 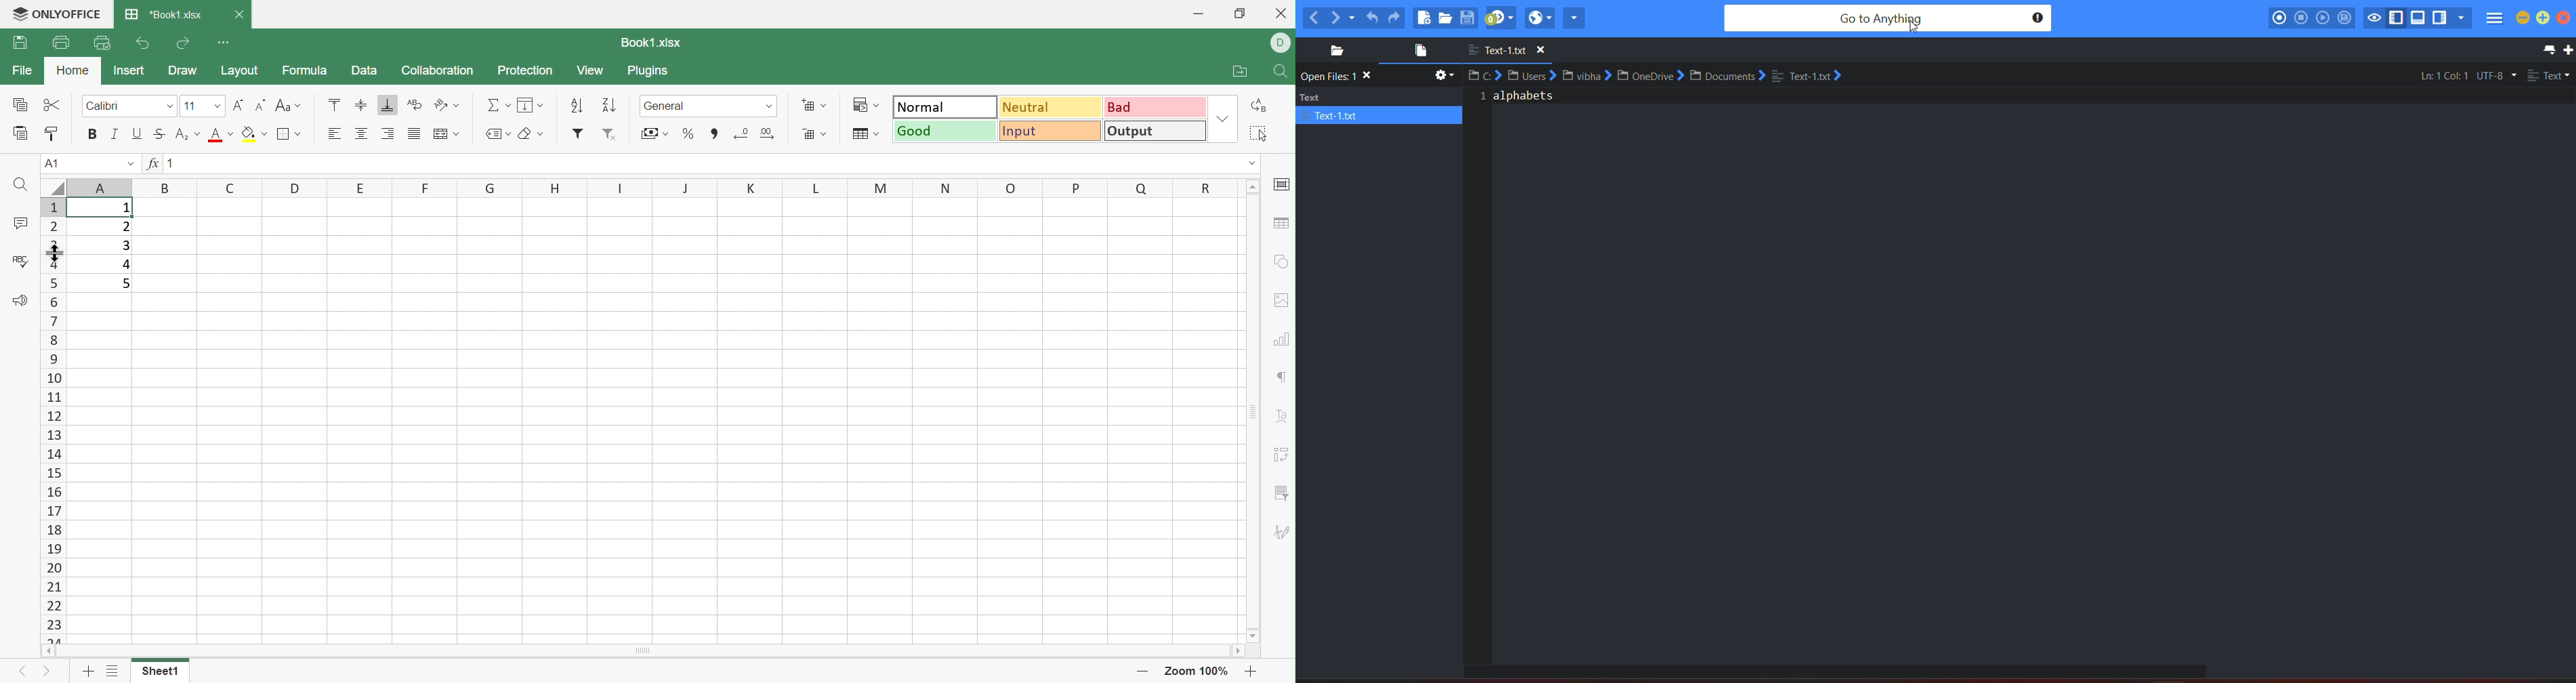 What do you see at coordinates (1142, 671) in the screenshot?
I see `Zoom out` at bounding box center [1142, 671].